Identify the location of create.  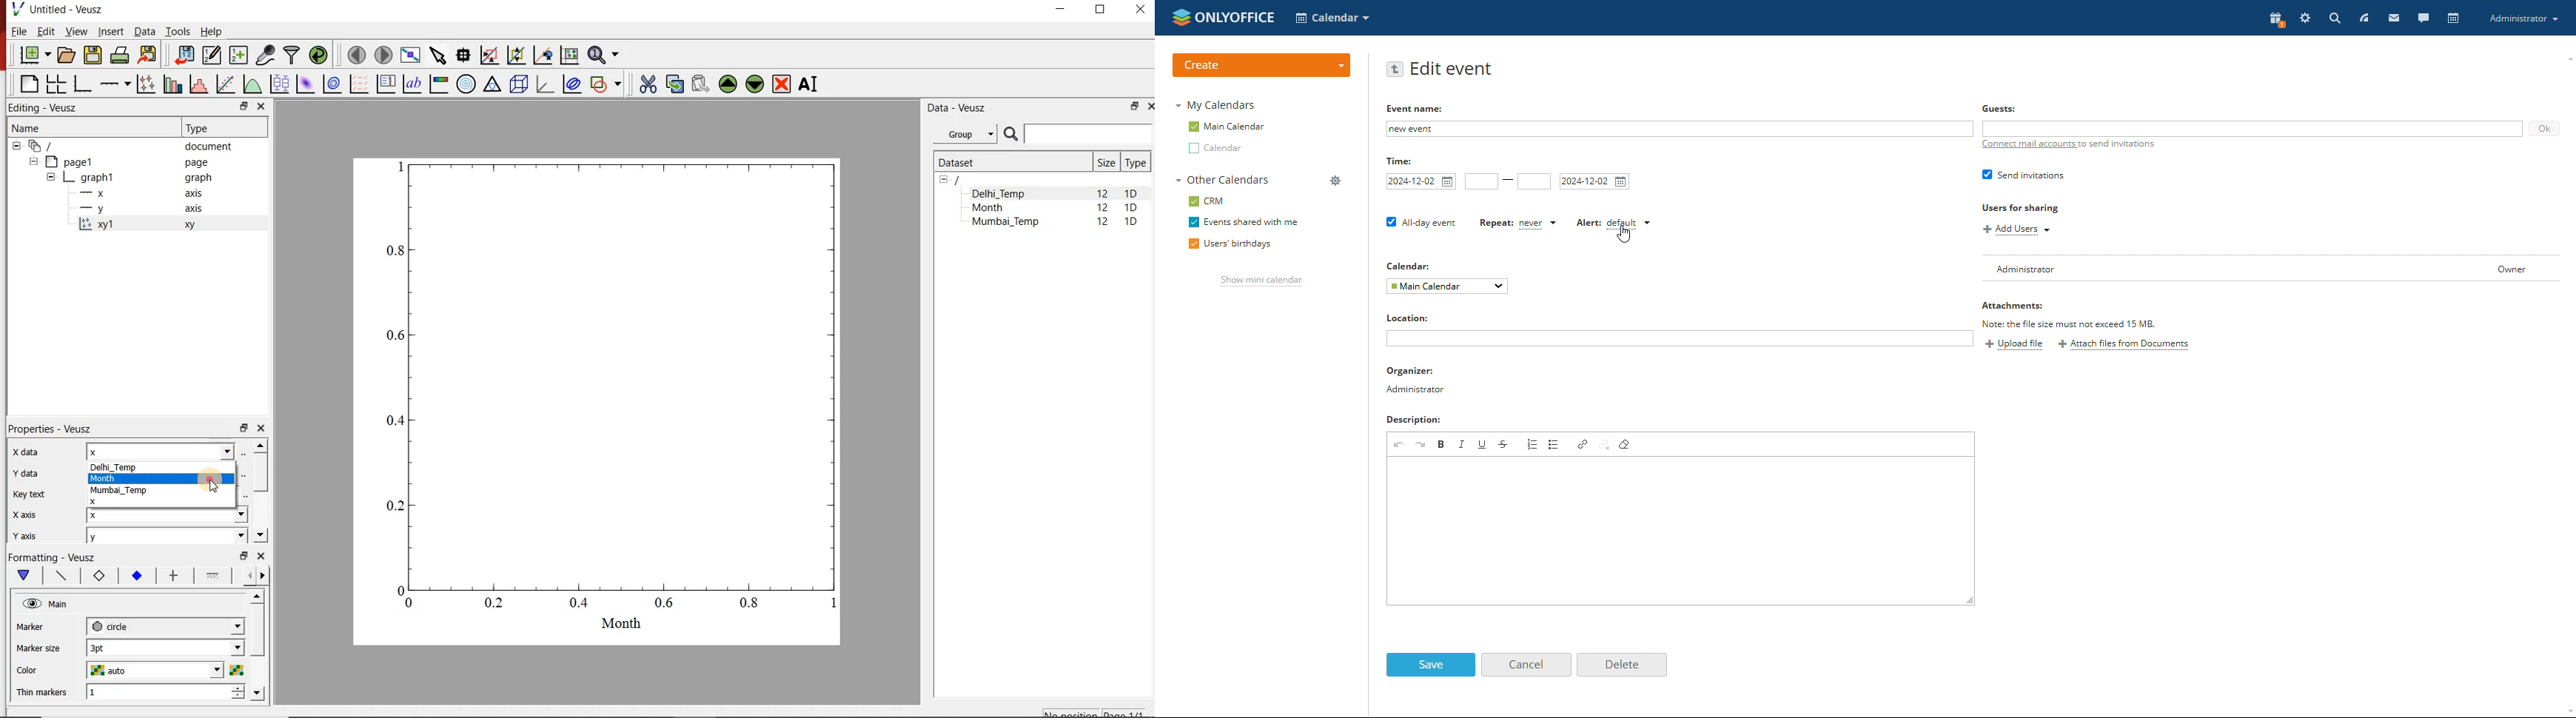
(1261, 66).